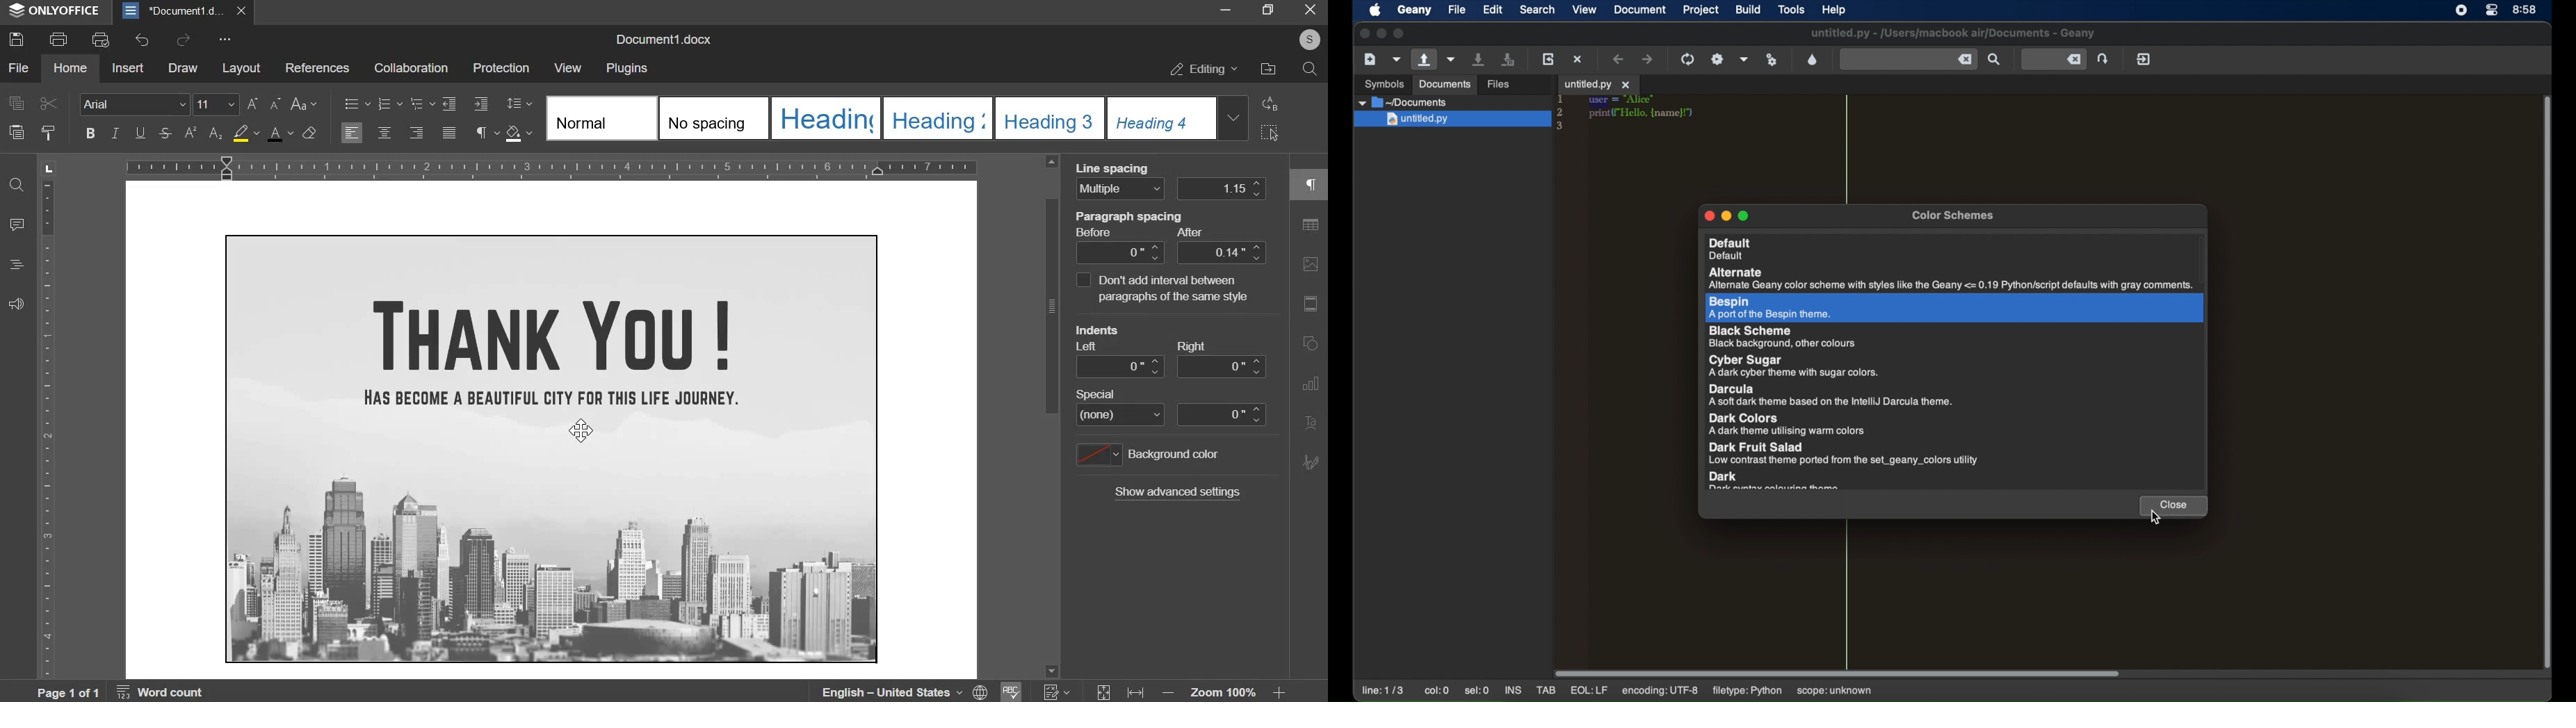  What do you see at coordinates (182, 39) in the screenshot?
I see `redo` at bounding box center [182, 39].